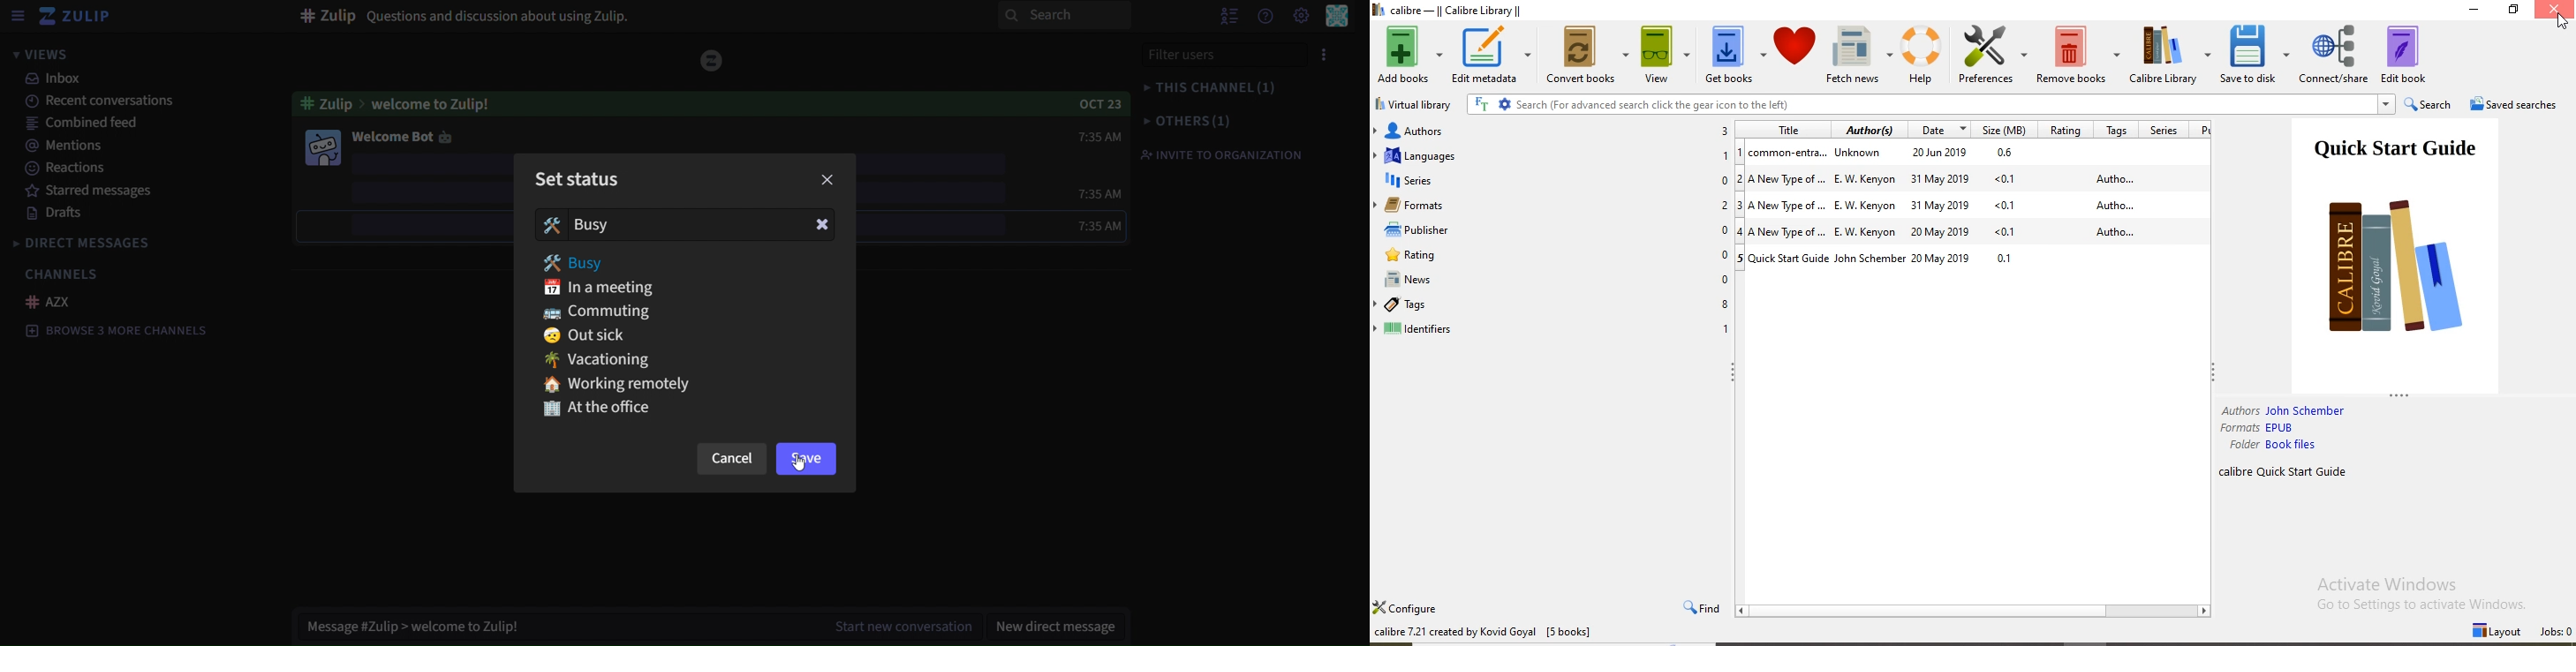 This screenshot has width=2576, height=672. What do you see at coordinates (2112, 232) in the screenshot?
I see `Autho...` at bounding box center [2112, 232].